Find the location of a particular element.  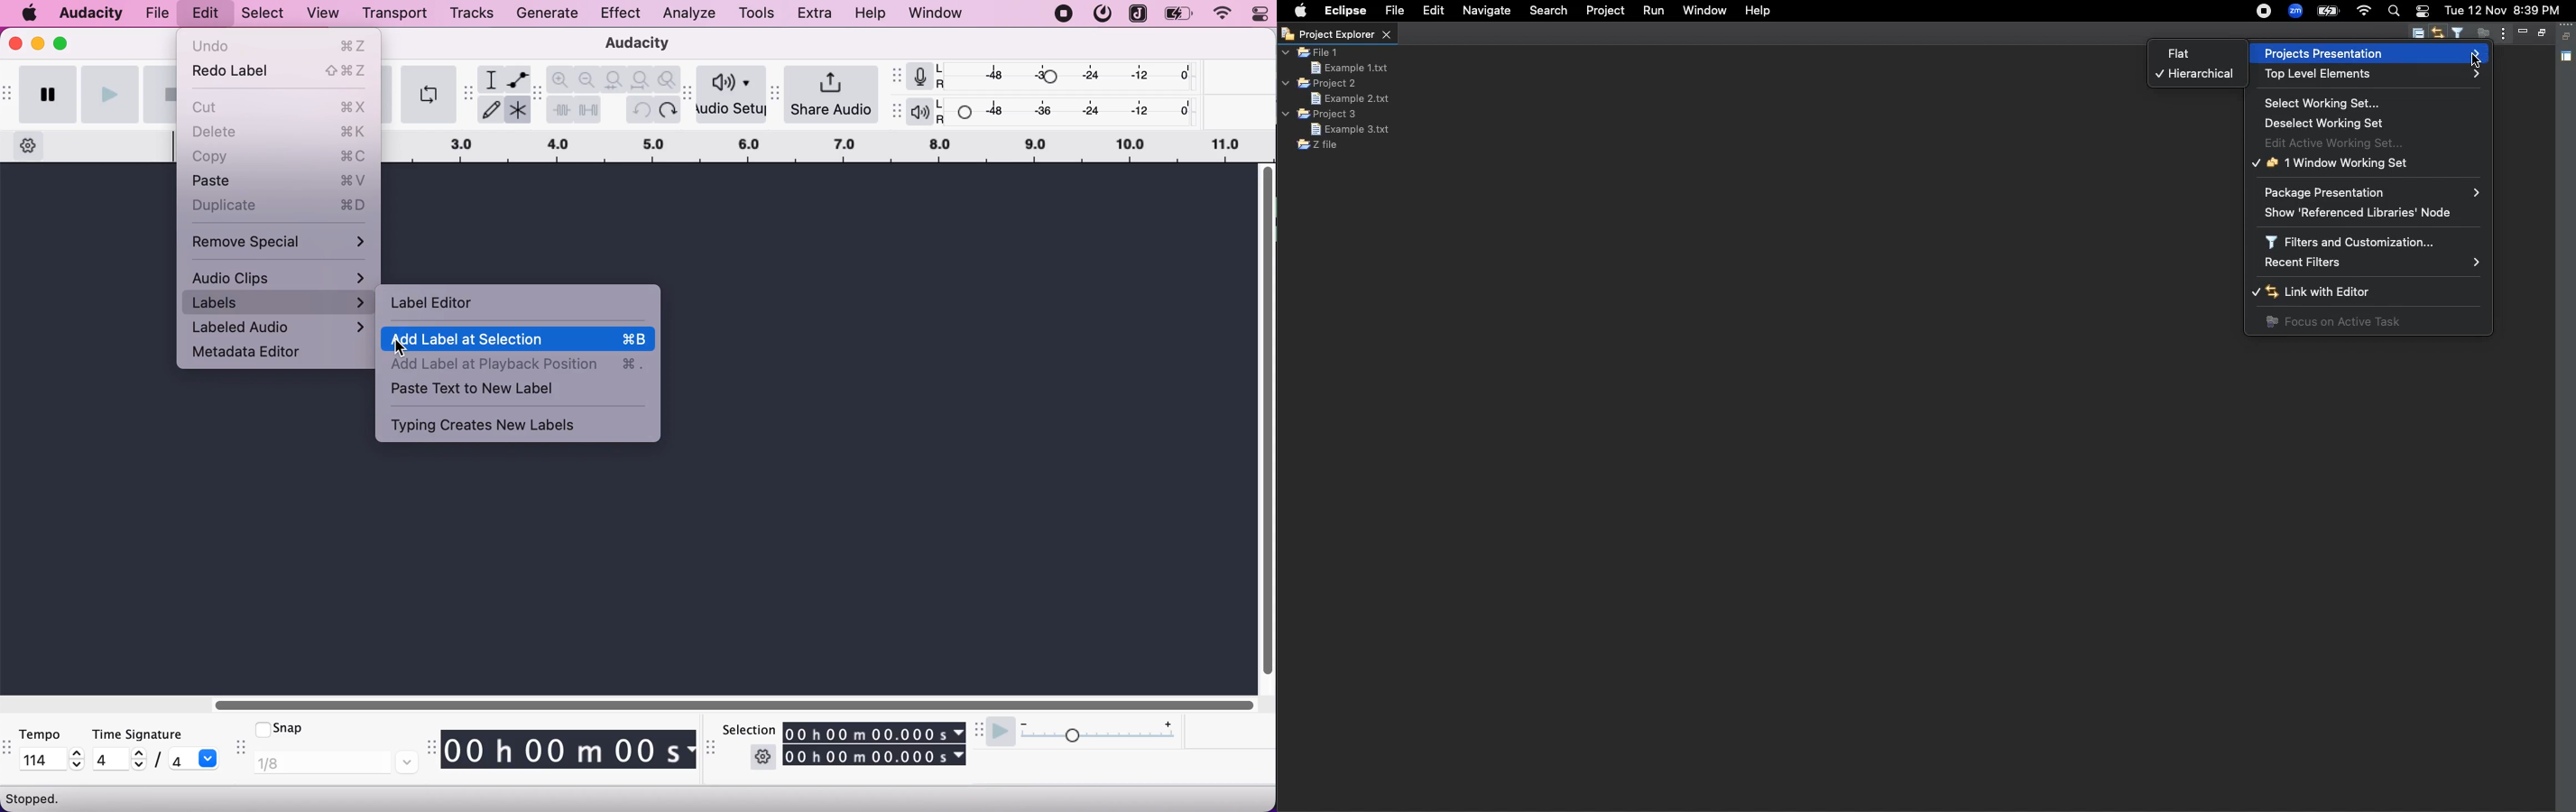

Collapse all is located at coordinates (2568, 36).